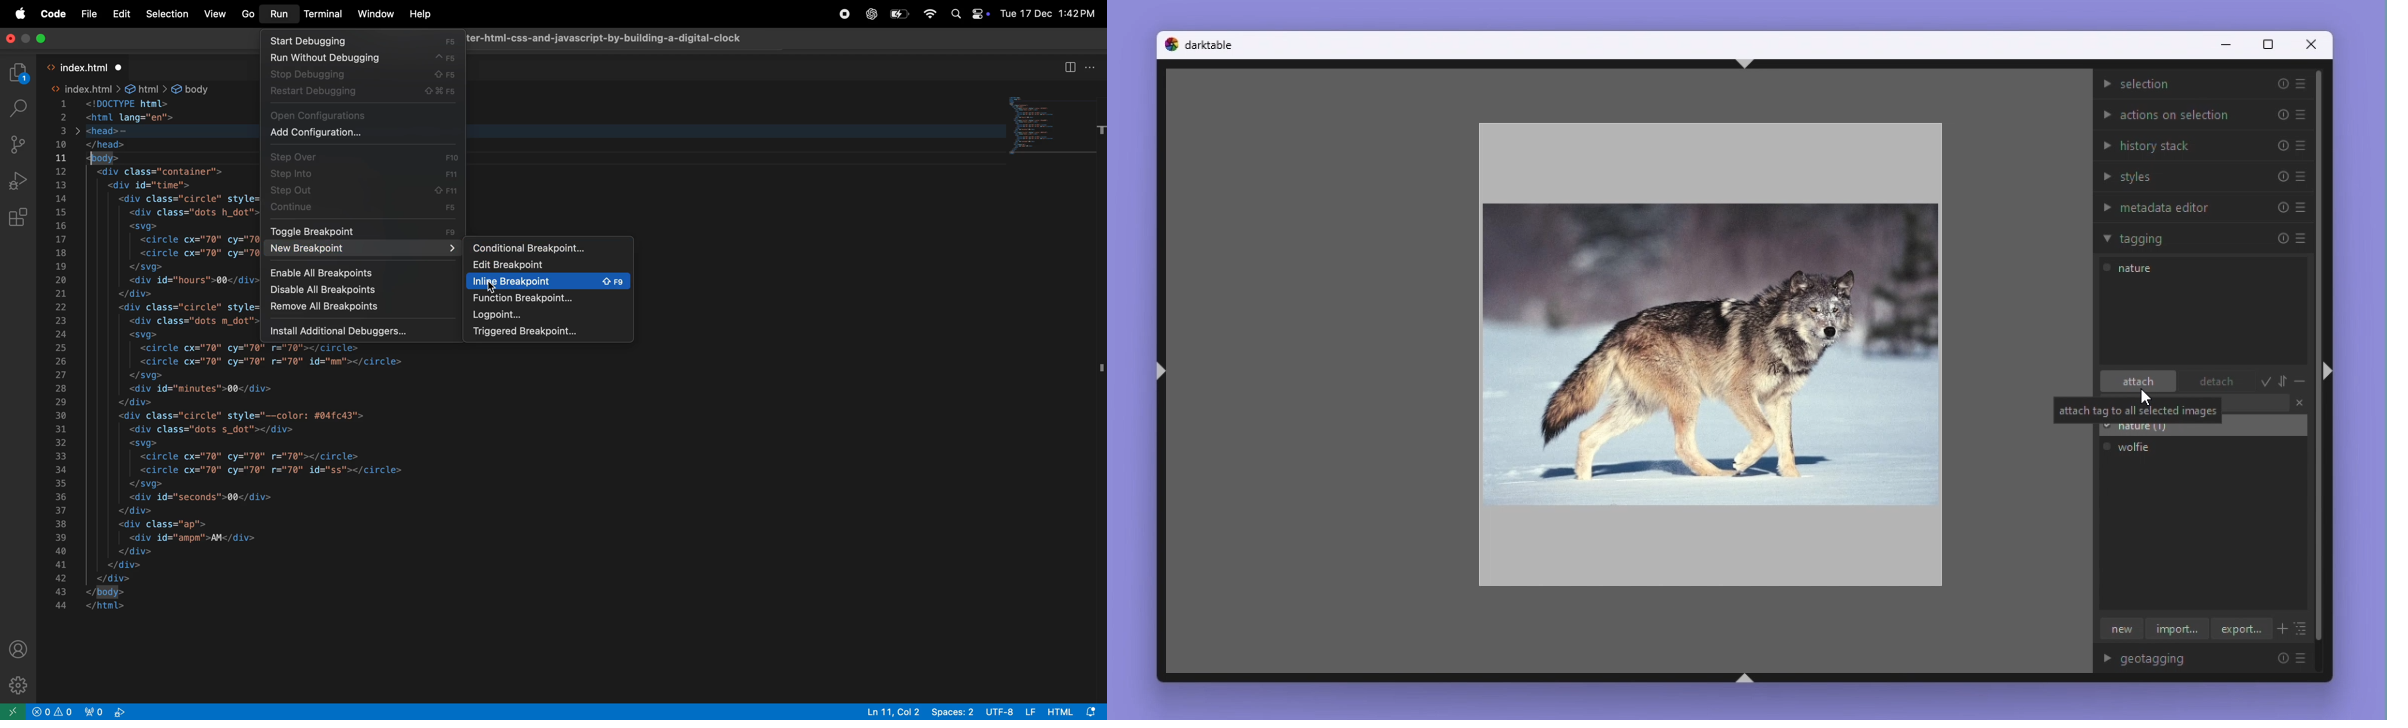 Image resolution: width=2408 pixels, height=728 pixels. I want to click on battery, so click(899, 16).